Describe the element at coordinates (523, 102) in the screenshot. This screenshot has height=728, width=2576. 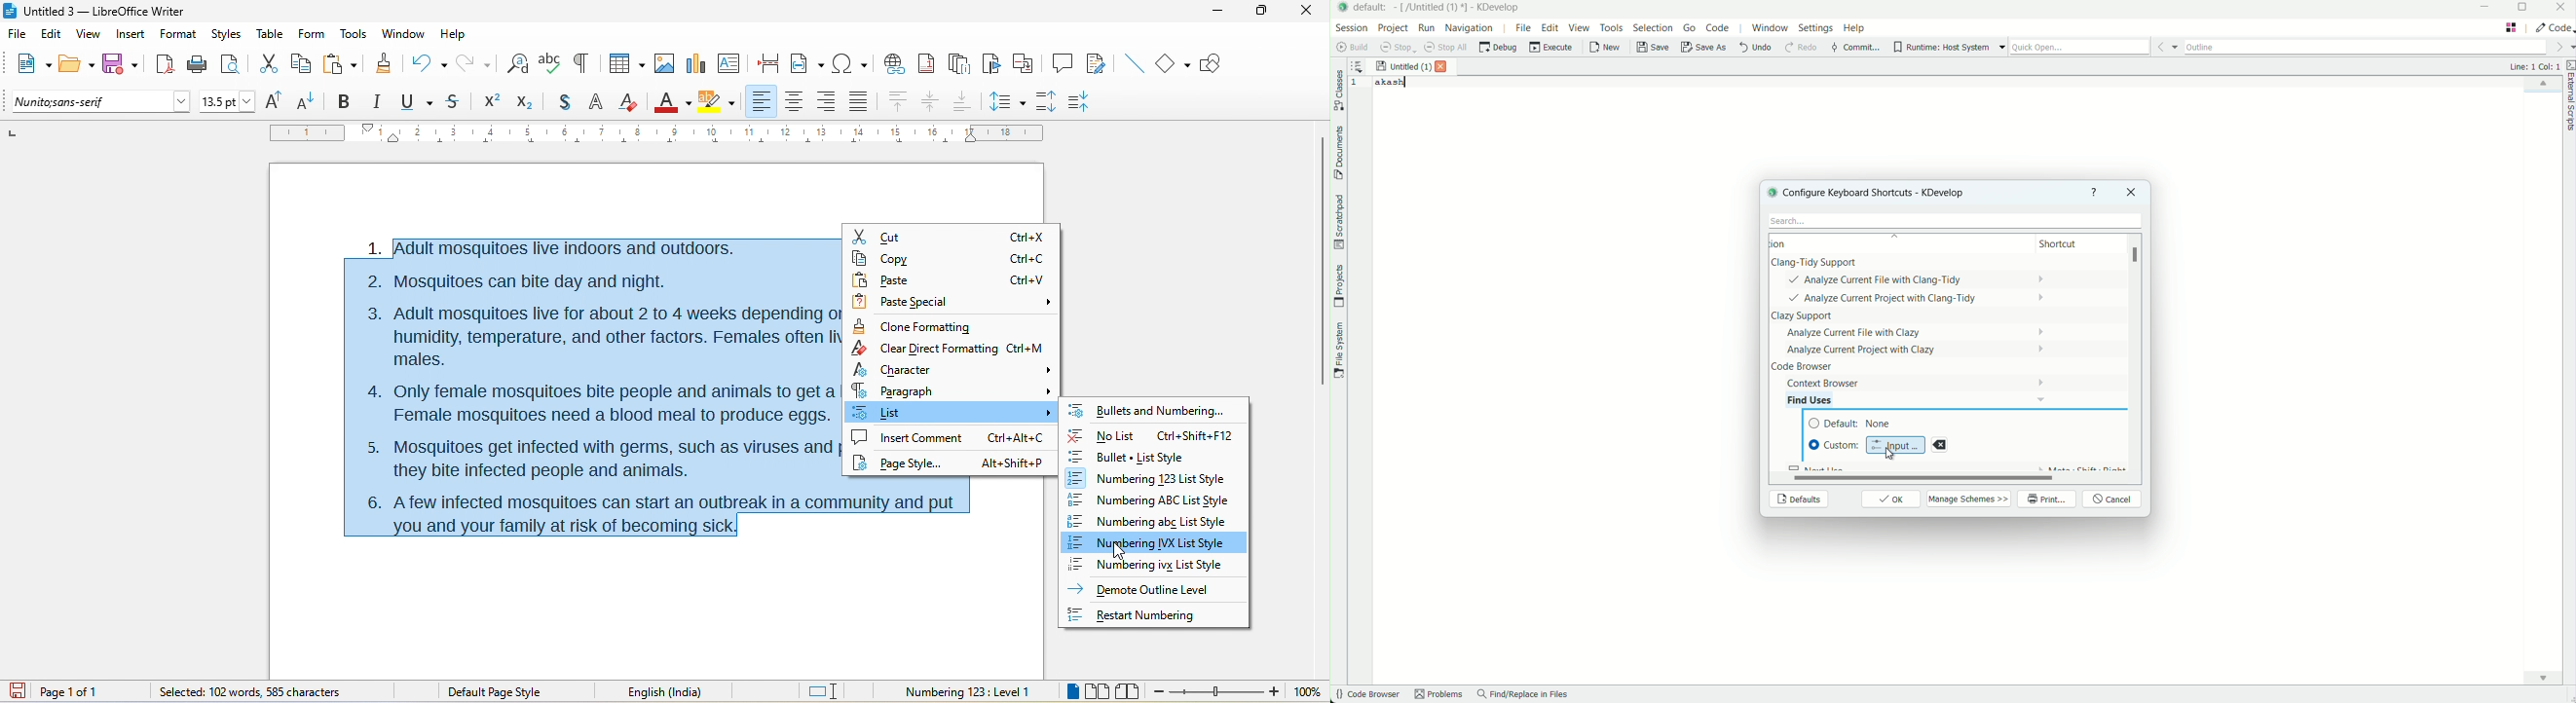
I see `subscript` at that location.